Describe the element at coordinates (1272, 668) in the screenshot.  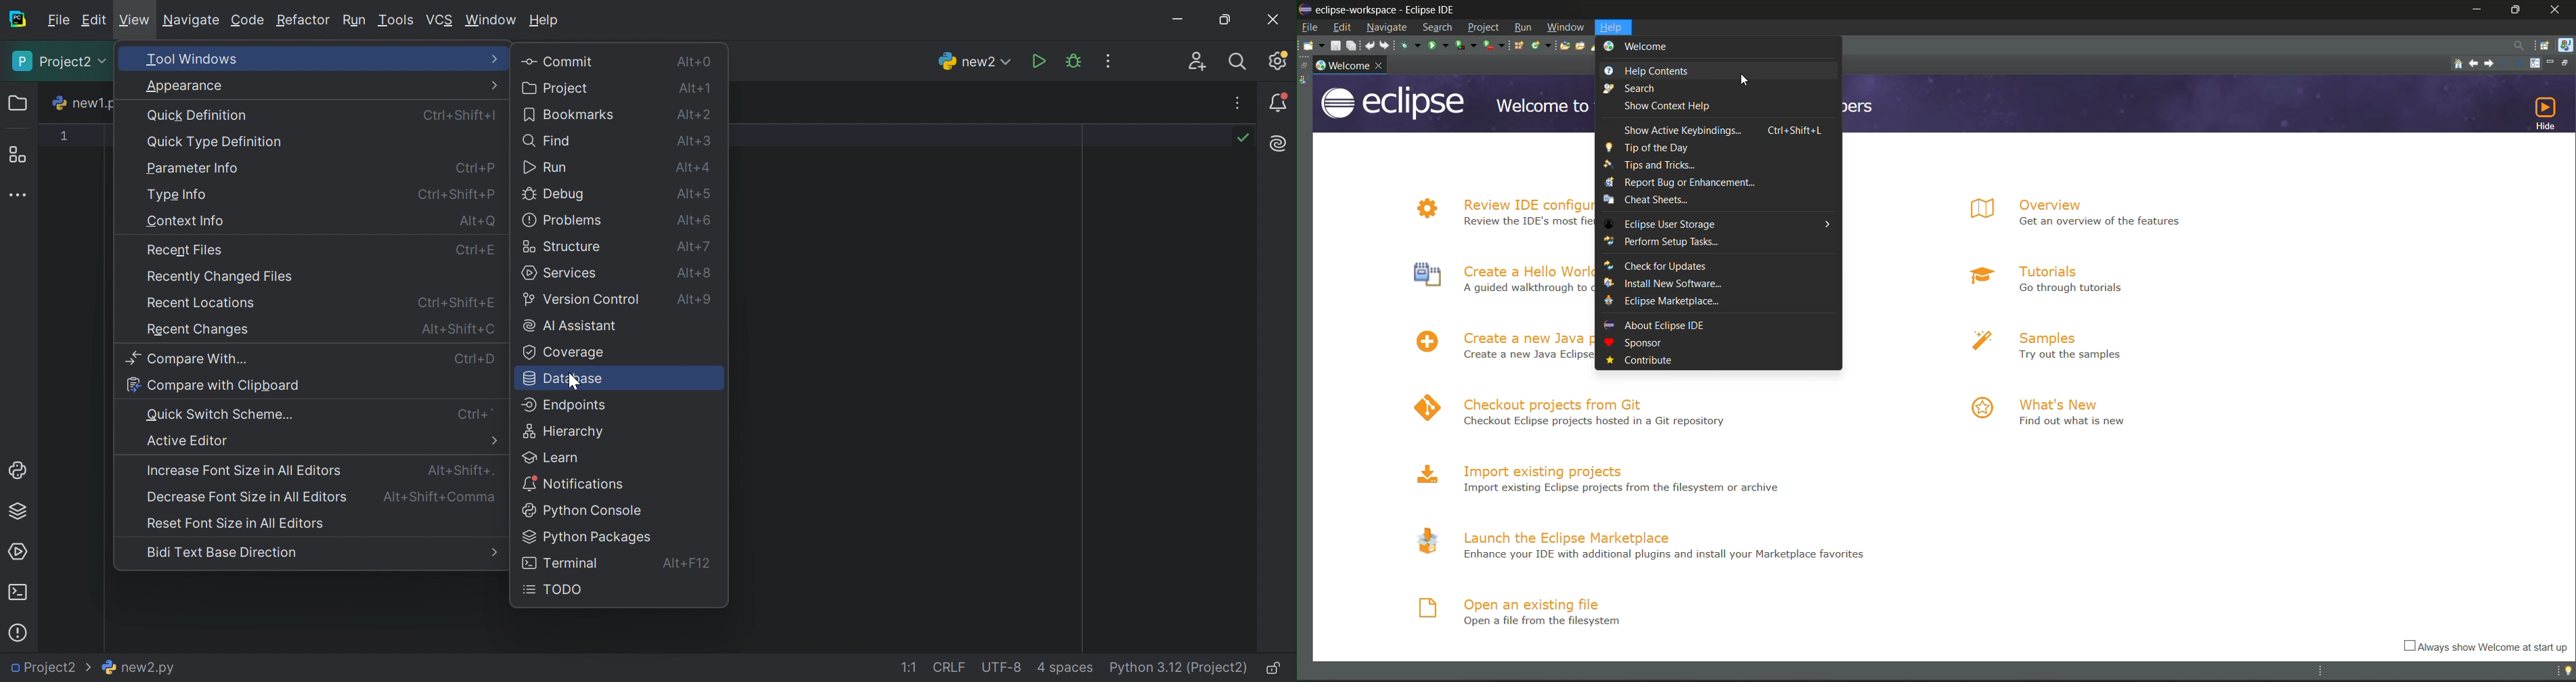
I see `Make file read-only` at that location.